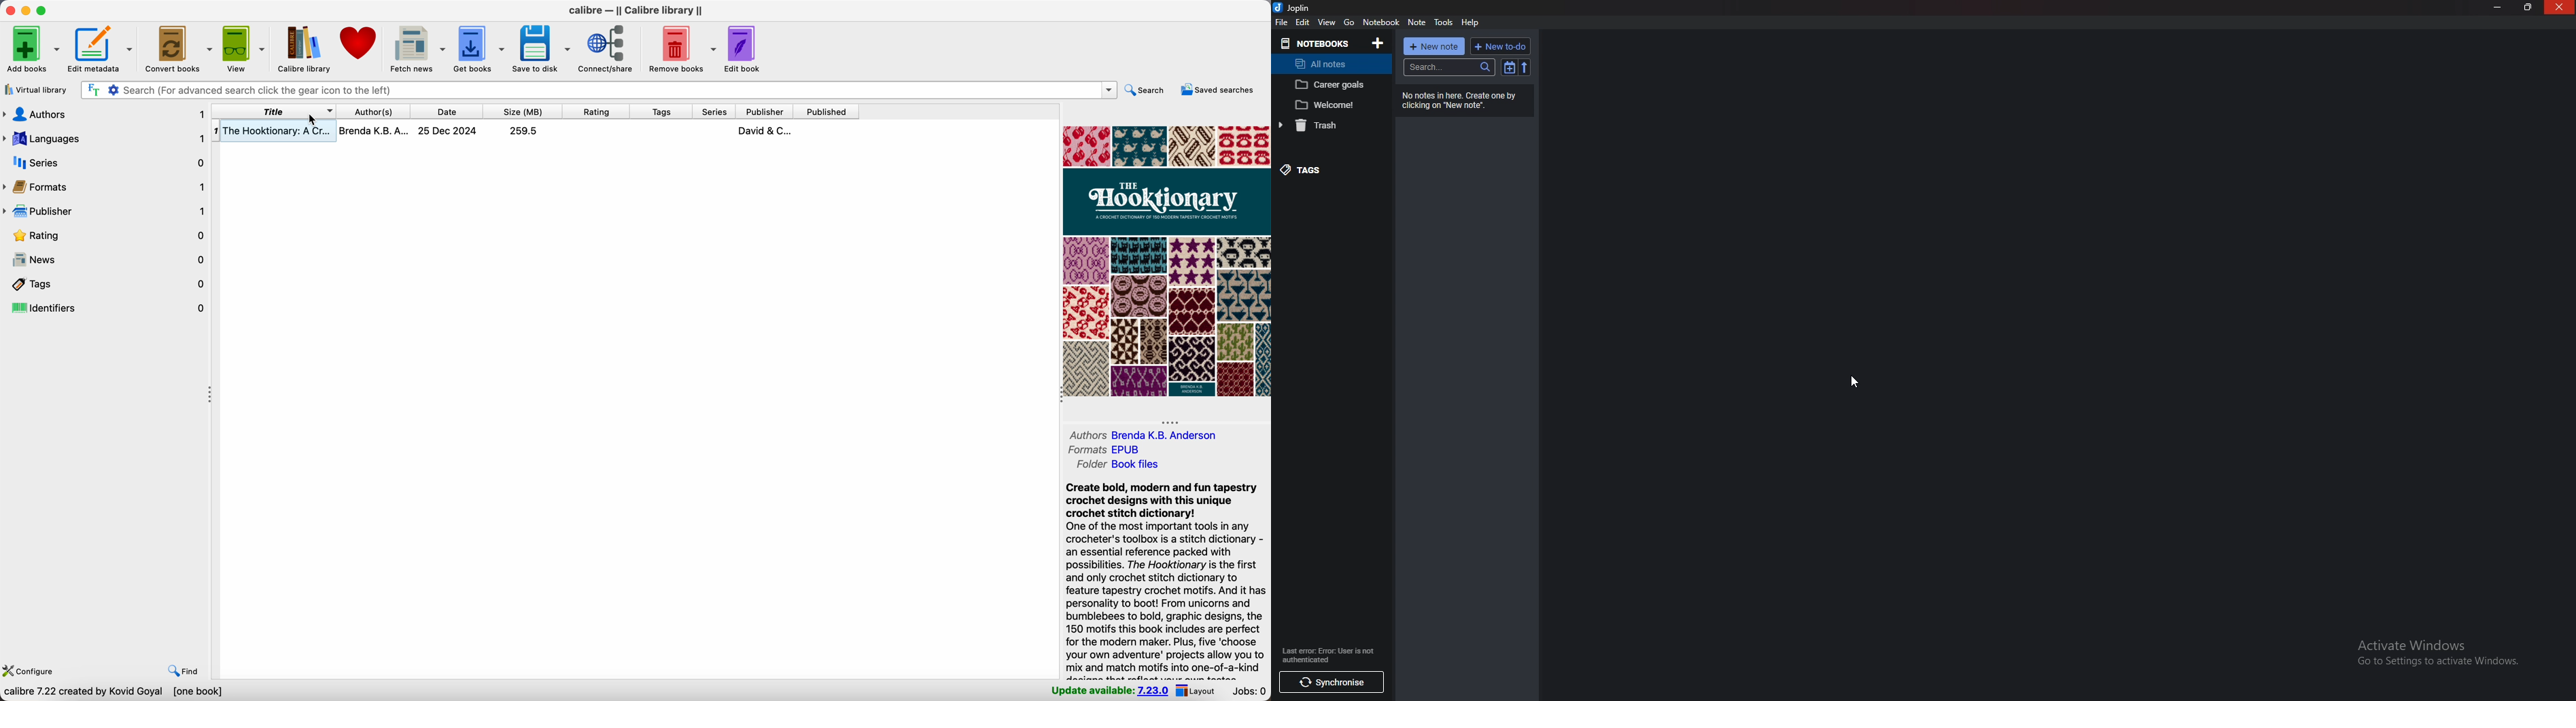 The height and width of the screenshot is (728, 2576). I want to click on search, so click(1451, 67).